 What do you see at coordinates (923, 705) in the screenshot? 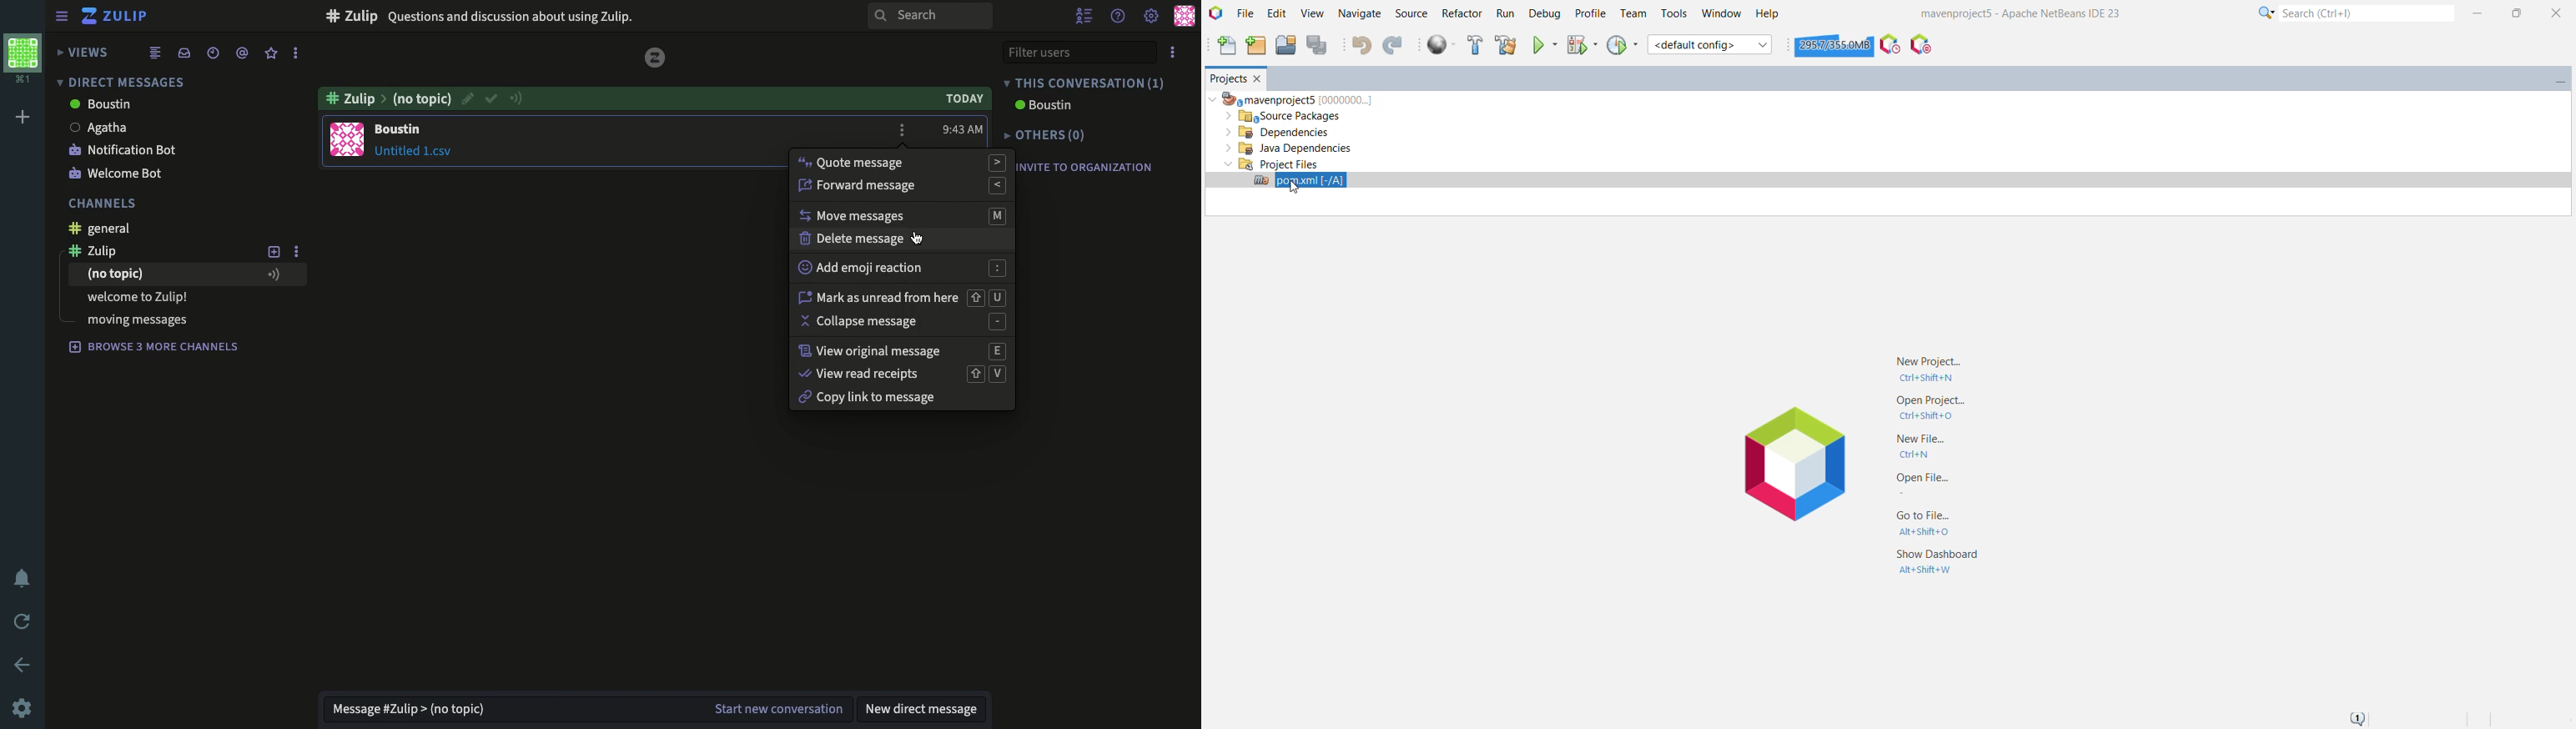
I see `new direct message ` at bounding box center [923, 705].